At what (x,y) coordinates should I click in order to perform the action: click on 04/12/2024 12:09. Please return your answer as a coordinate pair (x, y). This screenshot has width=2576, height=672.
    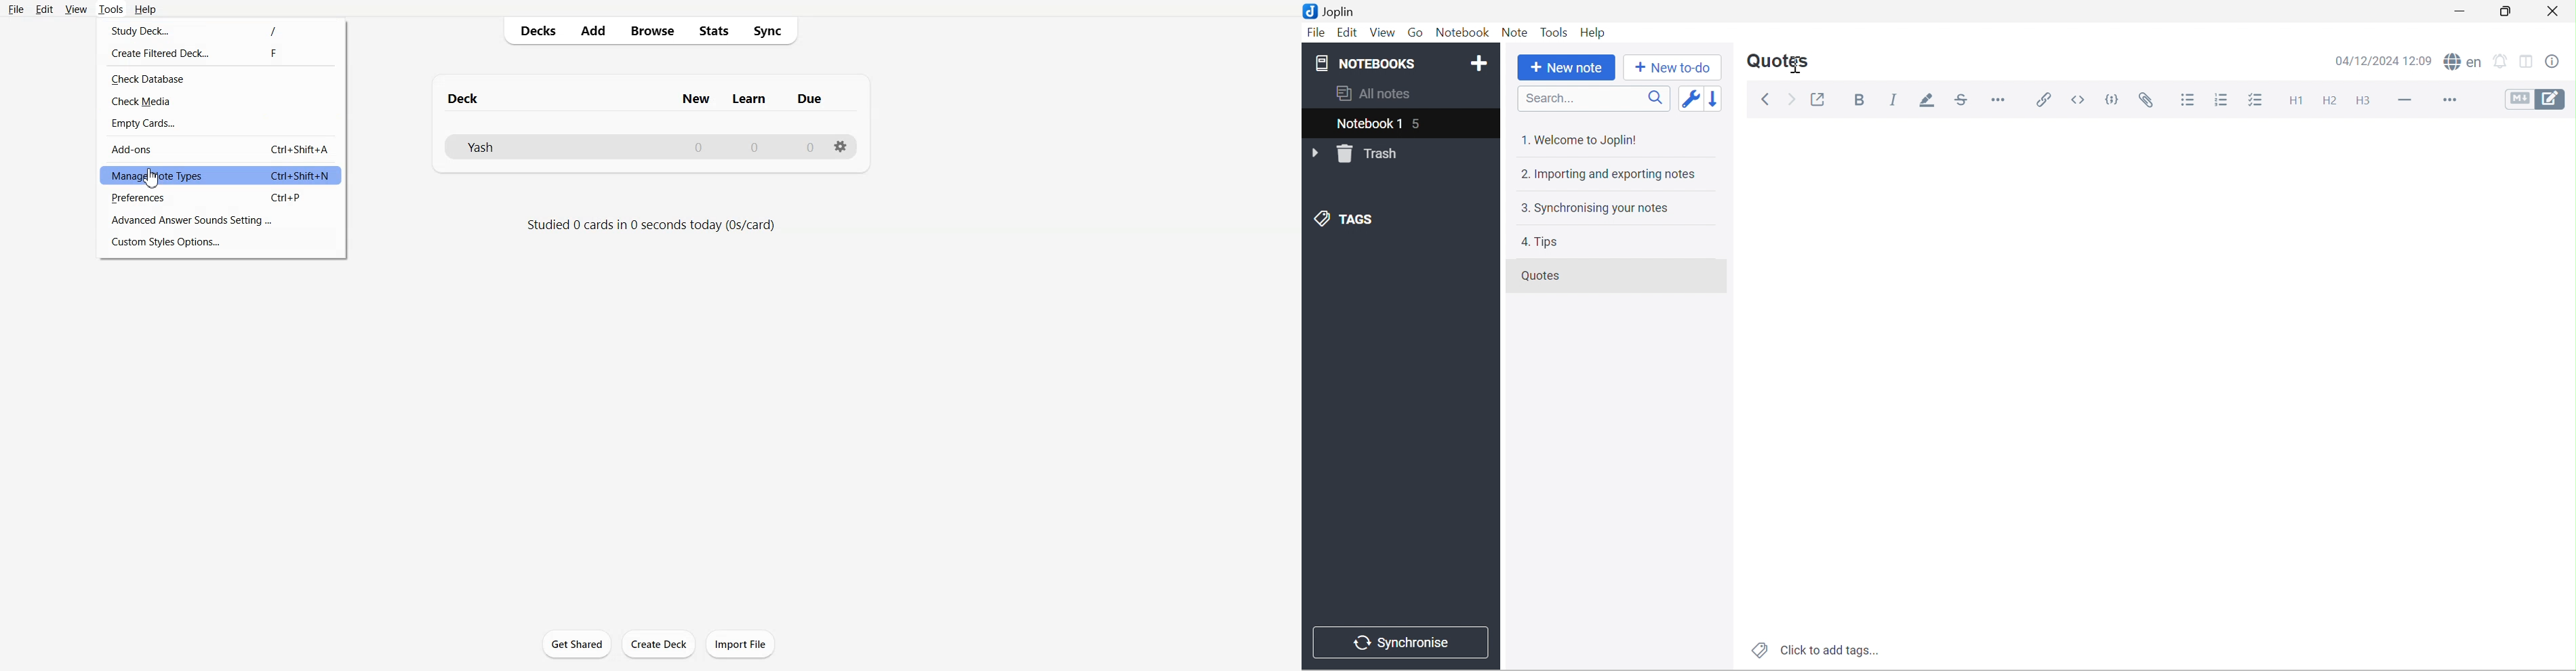
    Looking at the image, I should click on (2384, 60).